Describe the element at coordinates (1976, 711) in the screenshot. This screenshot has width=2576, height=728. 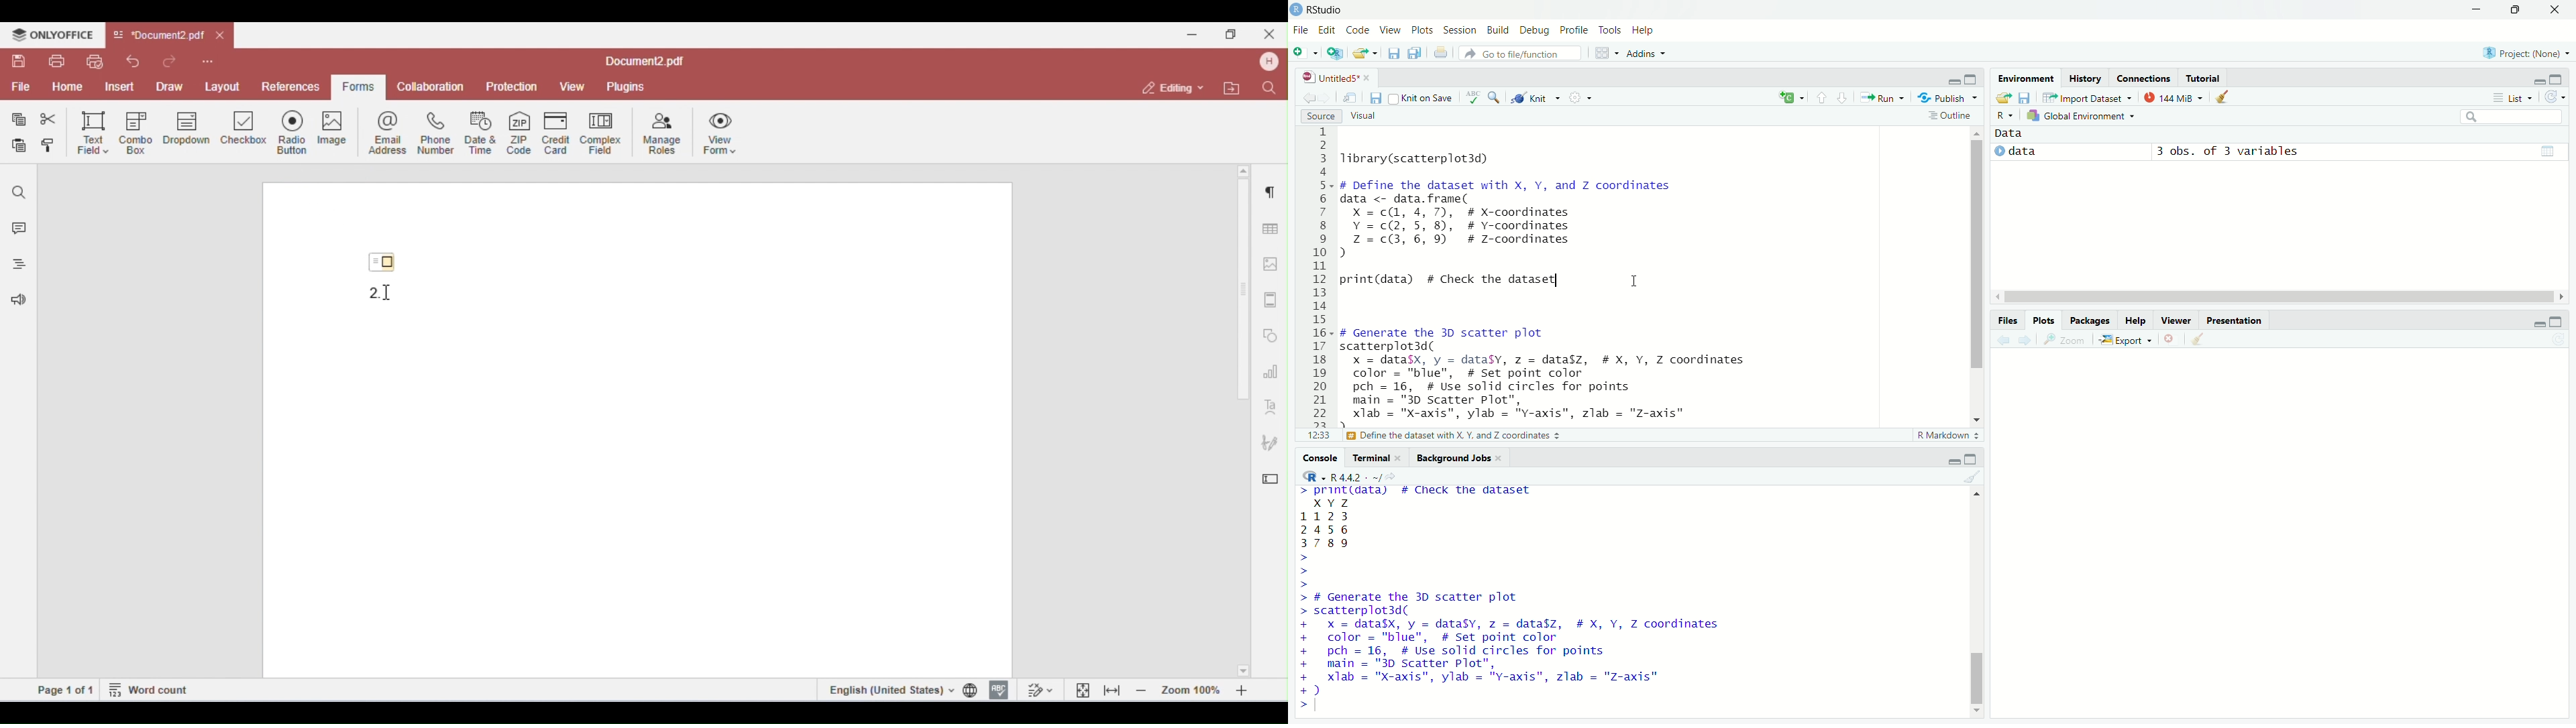
I see `move bottom` at that location.